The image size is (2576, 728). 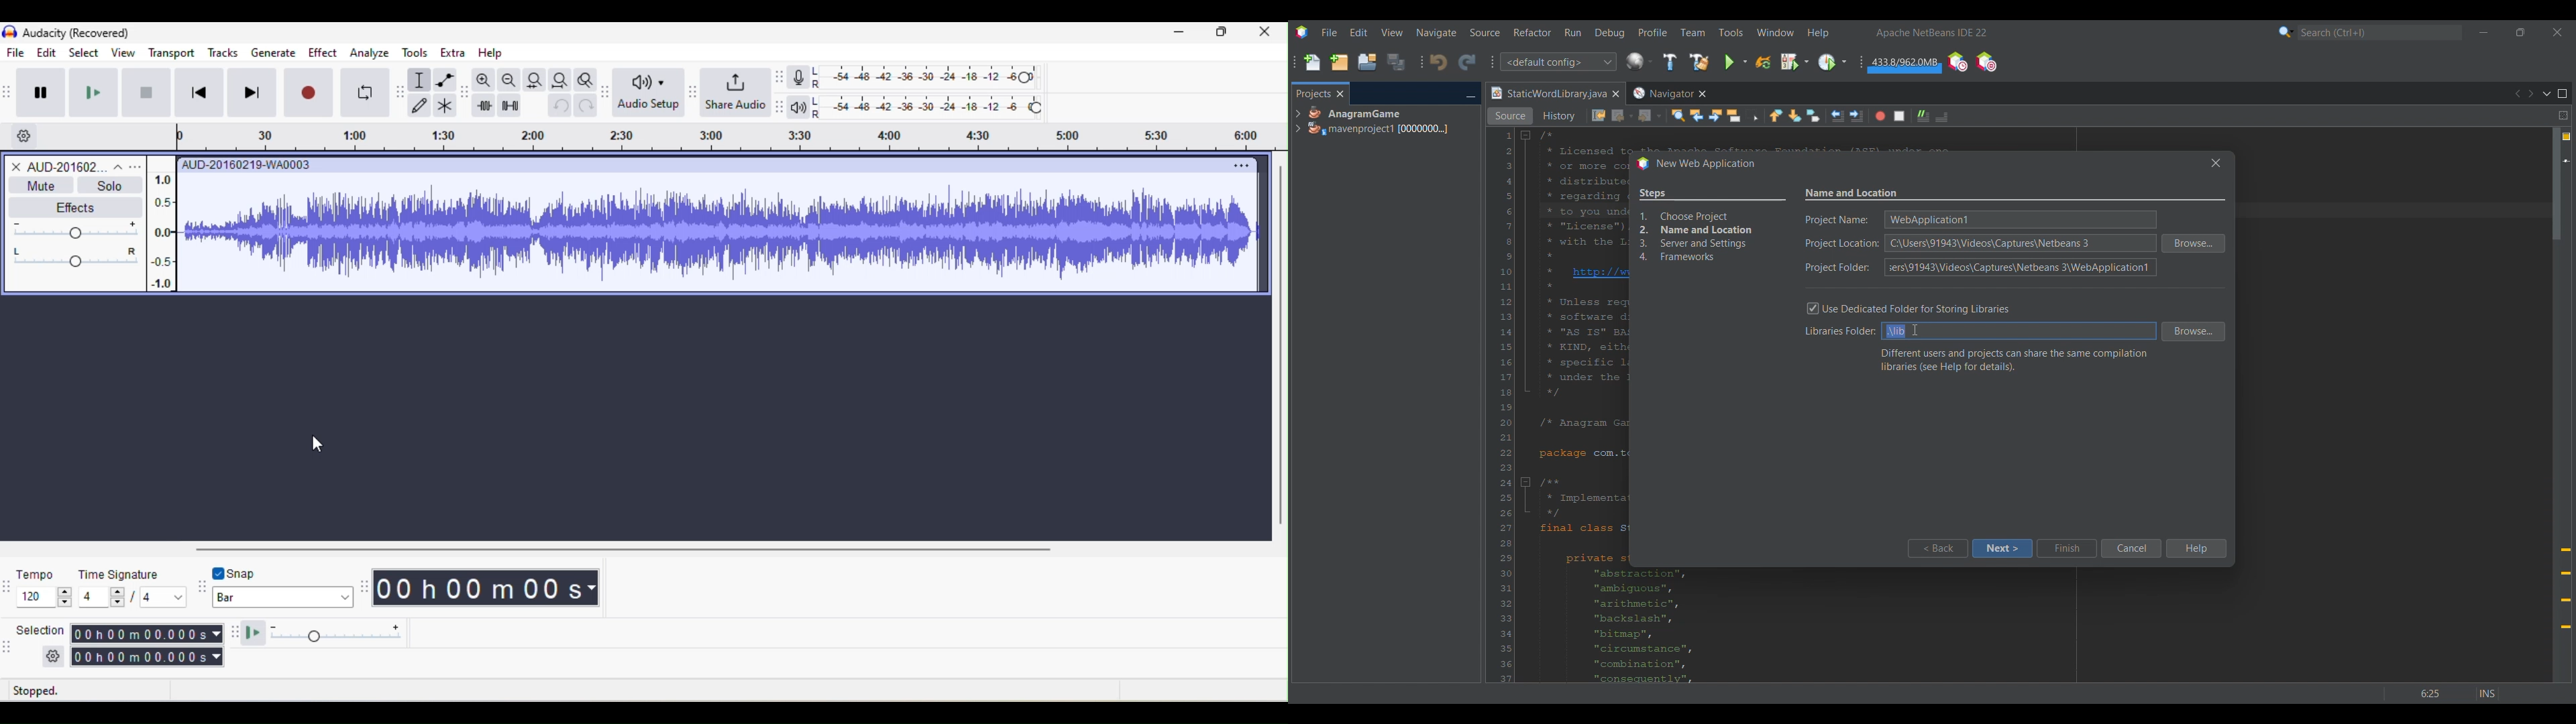 What do you see at coordinates (364, 92) in the screenshot?
I see `enable looping` at bounding box center [364, 92].